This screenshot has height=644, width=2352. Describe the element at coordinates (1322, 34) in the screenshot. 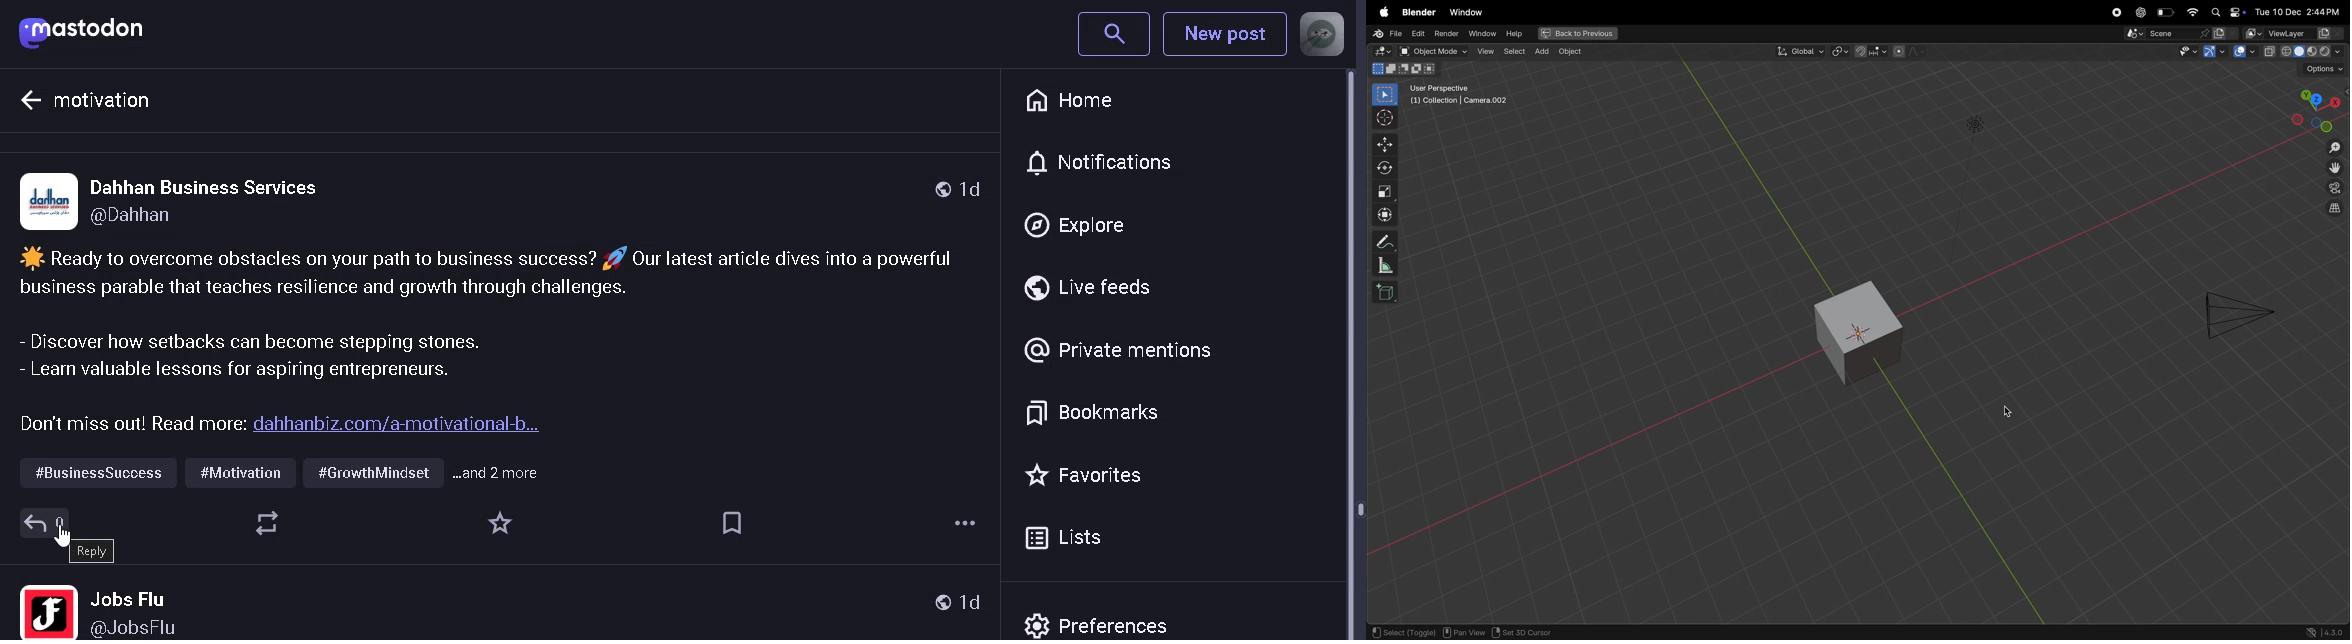

I see `profile picture` at that location.